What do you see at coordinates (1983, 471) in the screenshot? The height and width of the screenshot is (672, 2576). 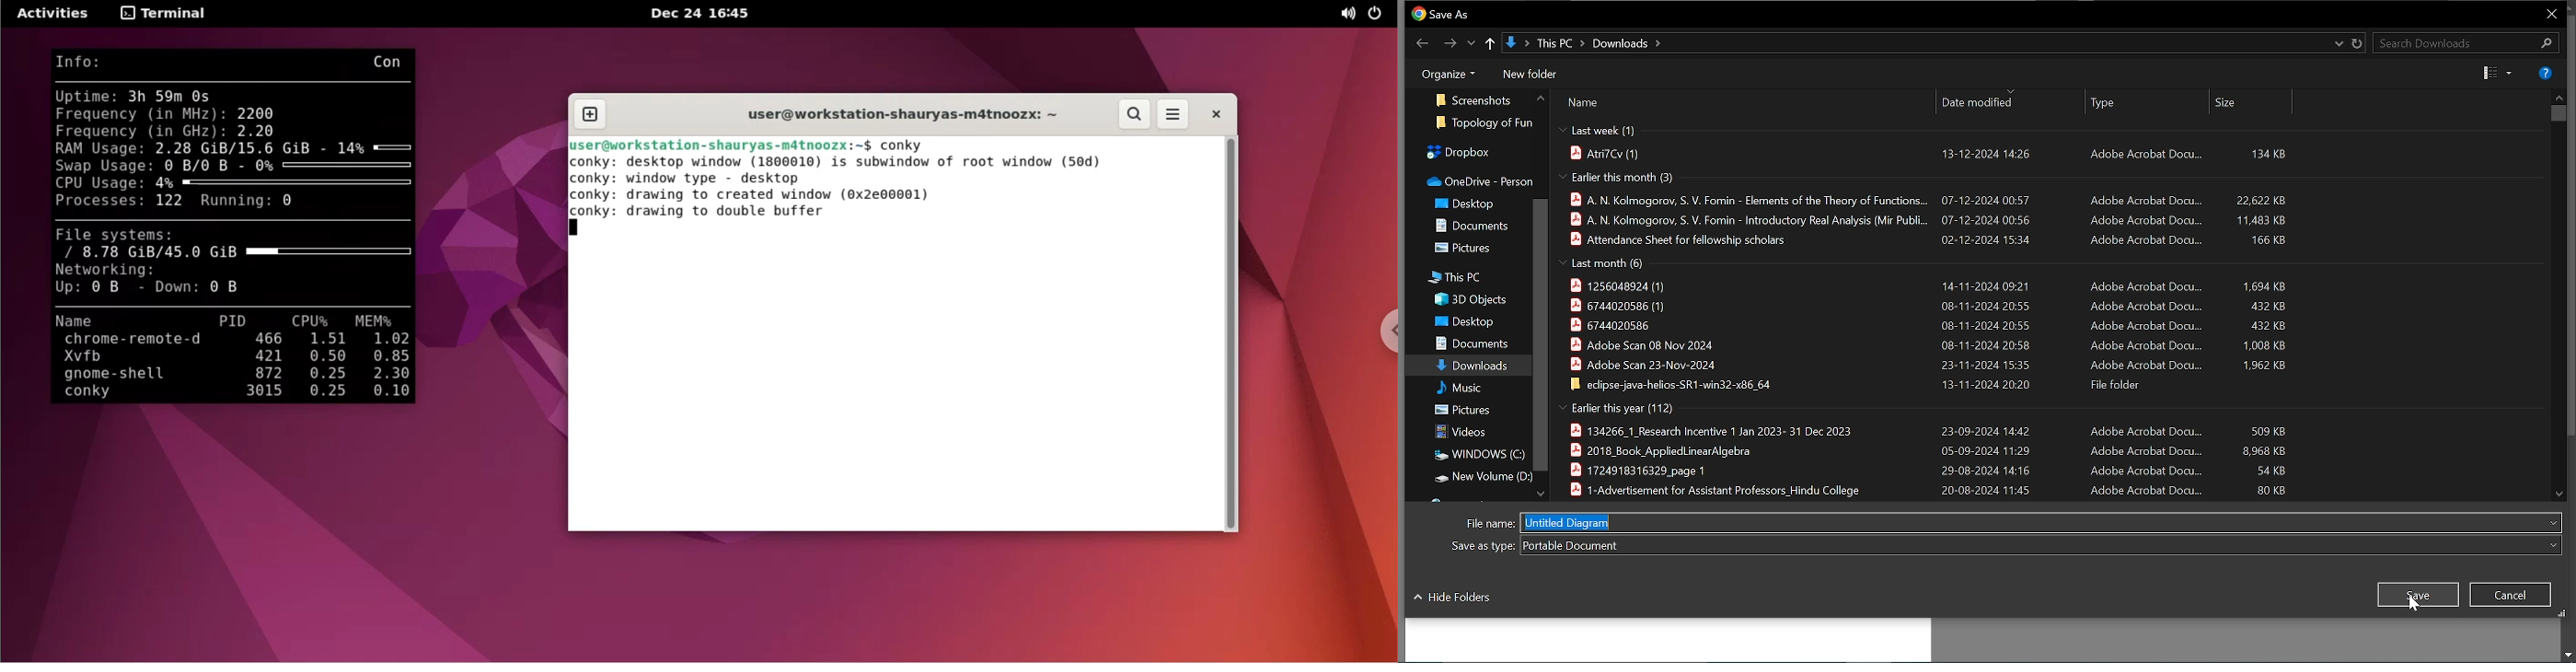 I see `29-08-2024 14:16` at bounding box center [1983, 471].